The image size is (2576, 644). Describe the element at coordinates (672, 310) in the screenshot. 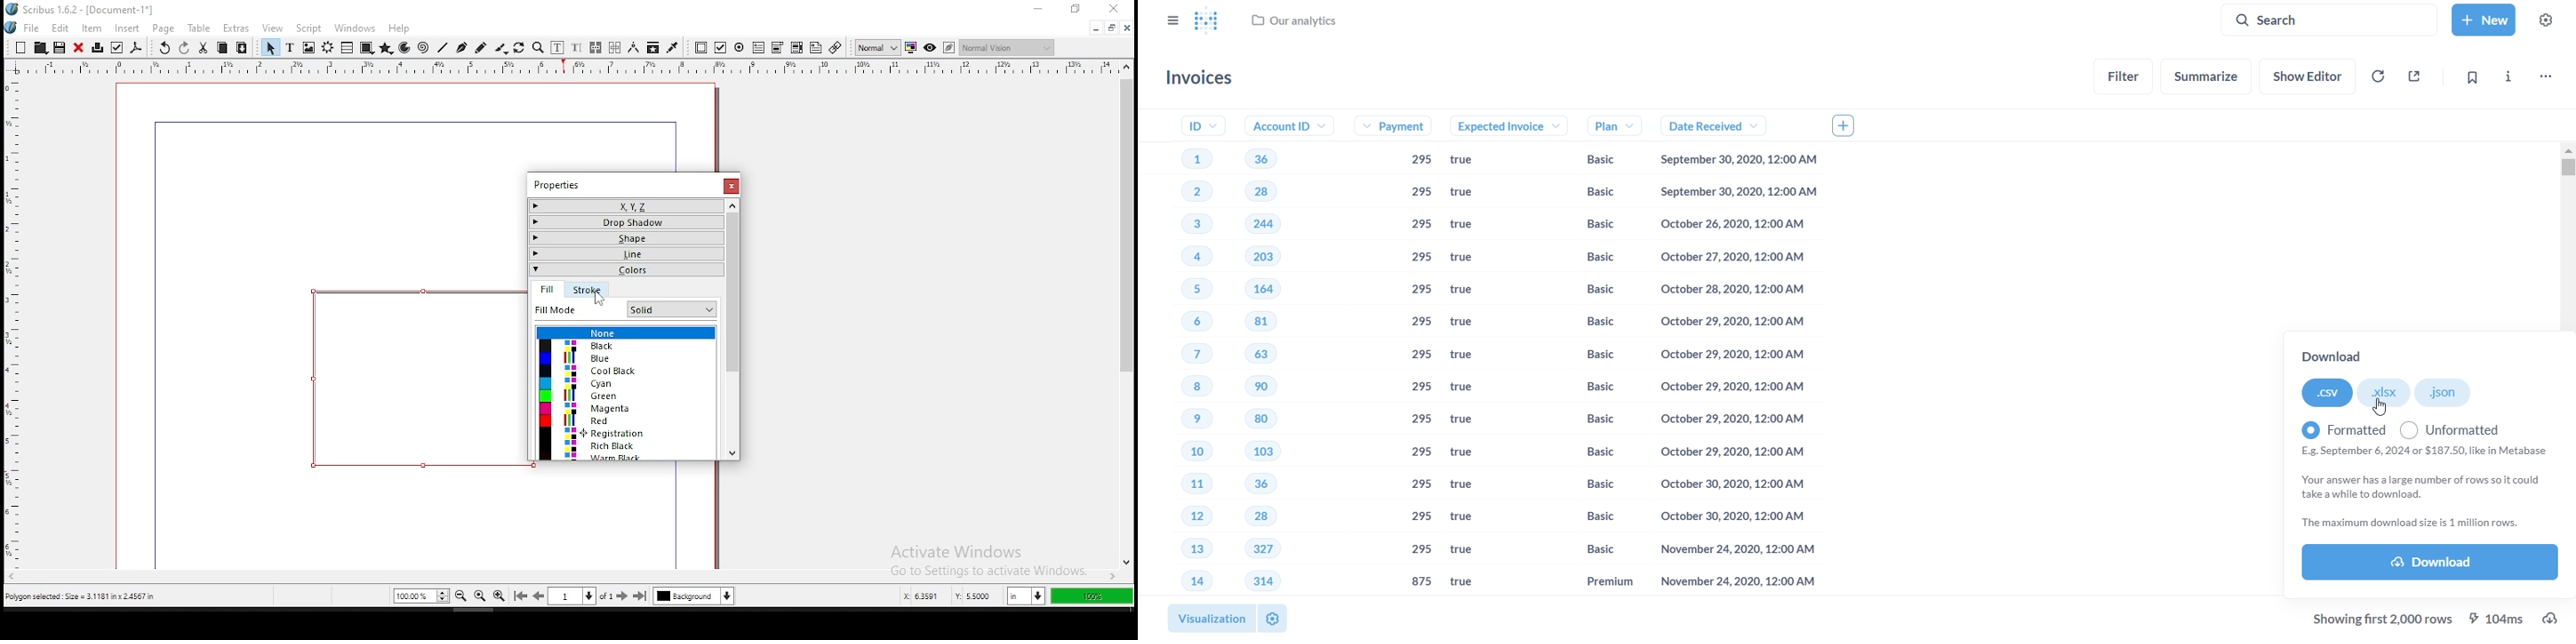

I see `` at that location.